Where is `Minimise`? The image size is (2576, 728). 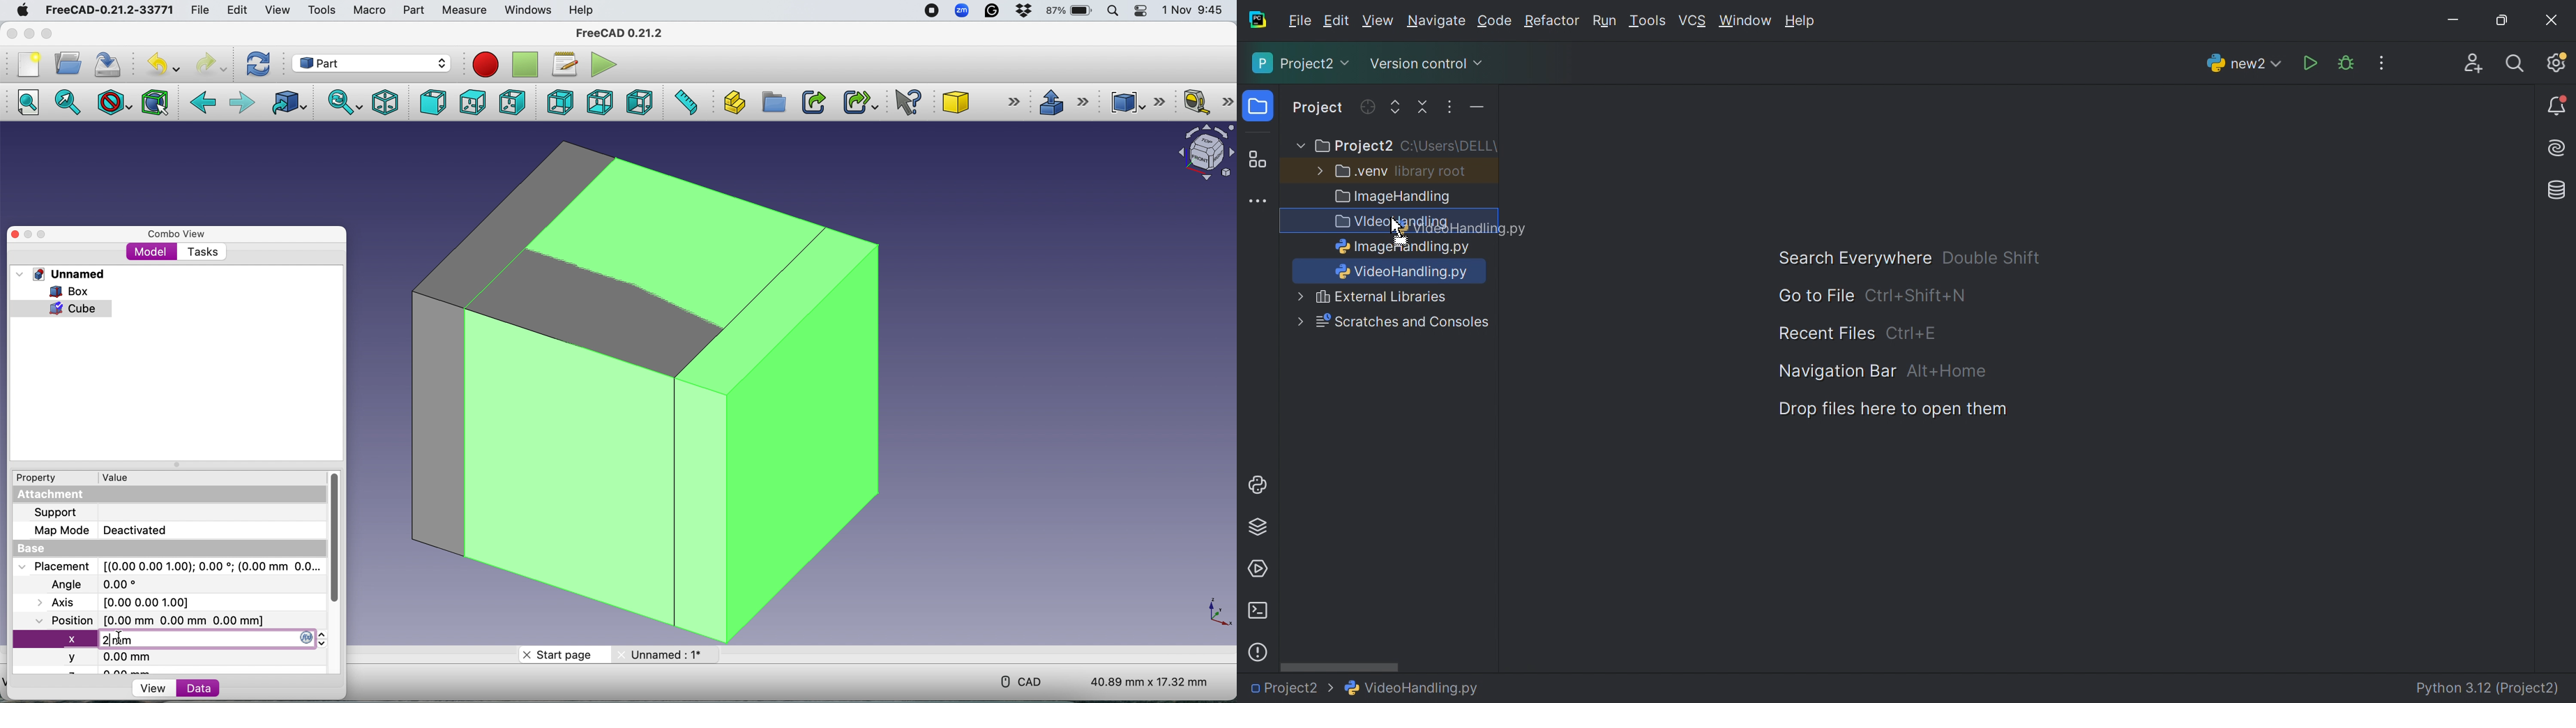 Minimise is located at coordinates (29, 235).